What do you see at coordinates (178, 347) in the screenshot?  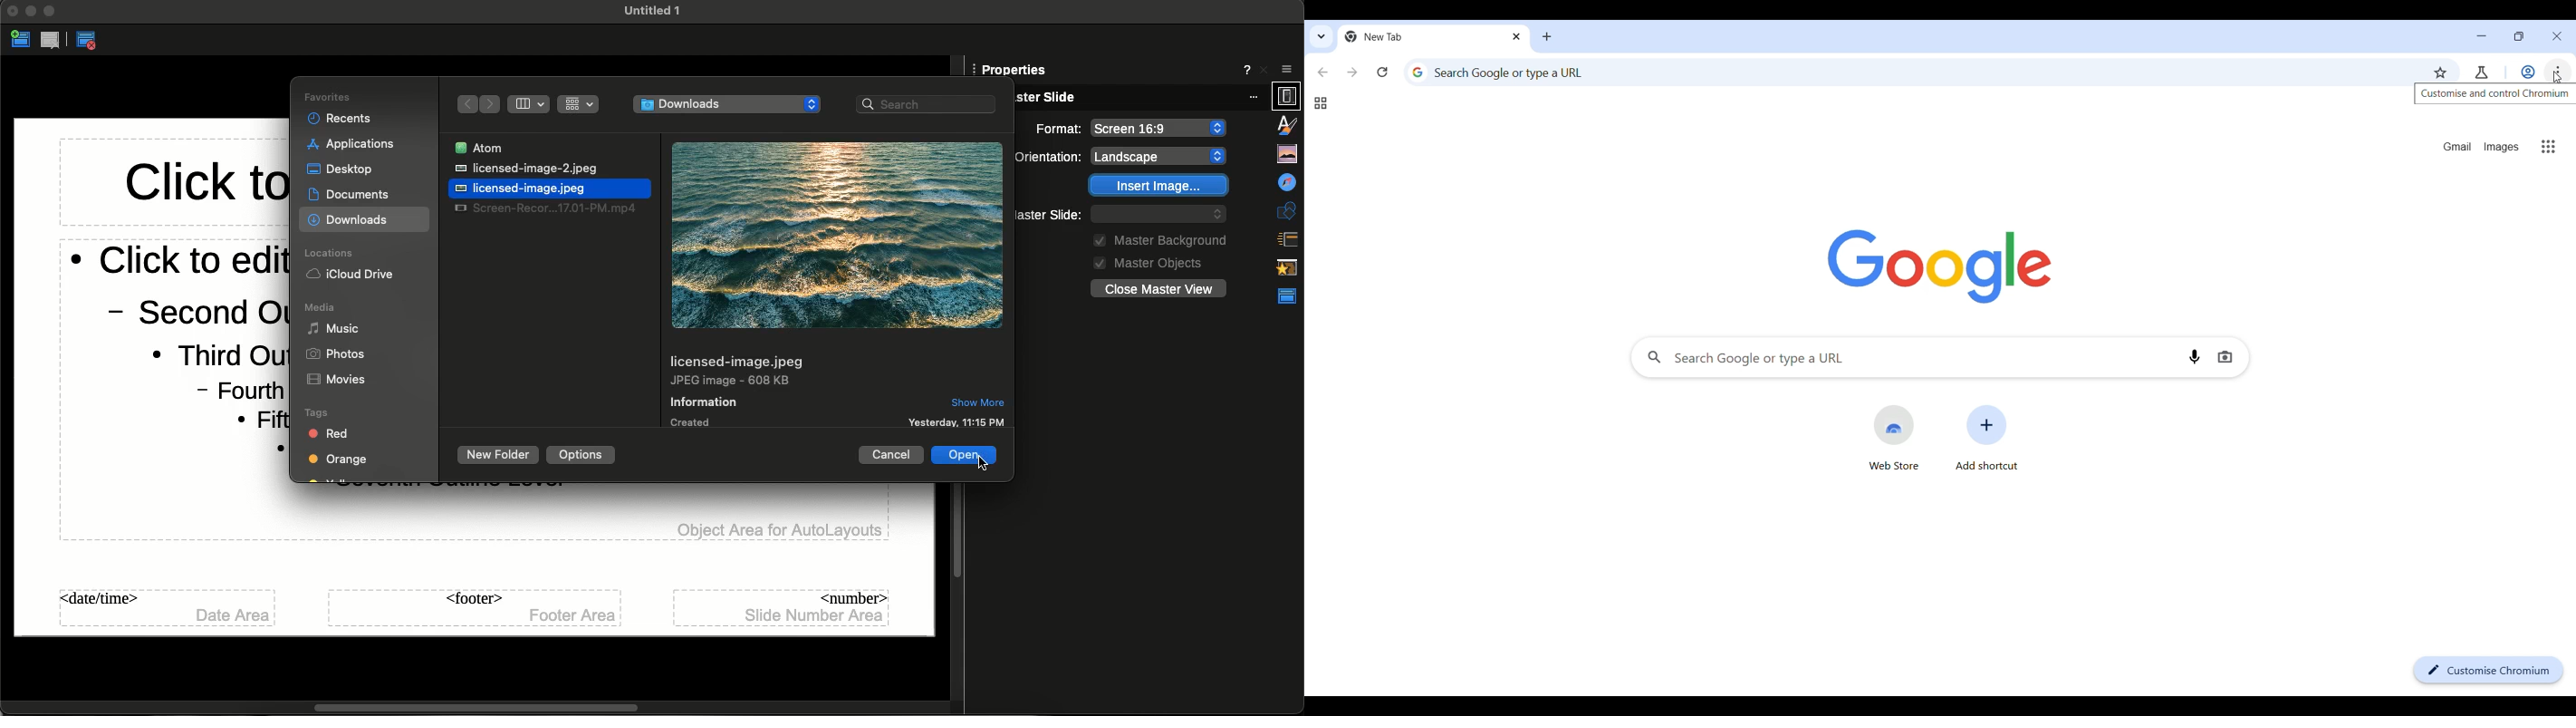 I see `Master body` at bounding box center [178, 347].